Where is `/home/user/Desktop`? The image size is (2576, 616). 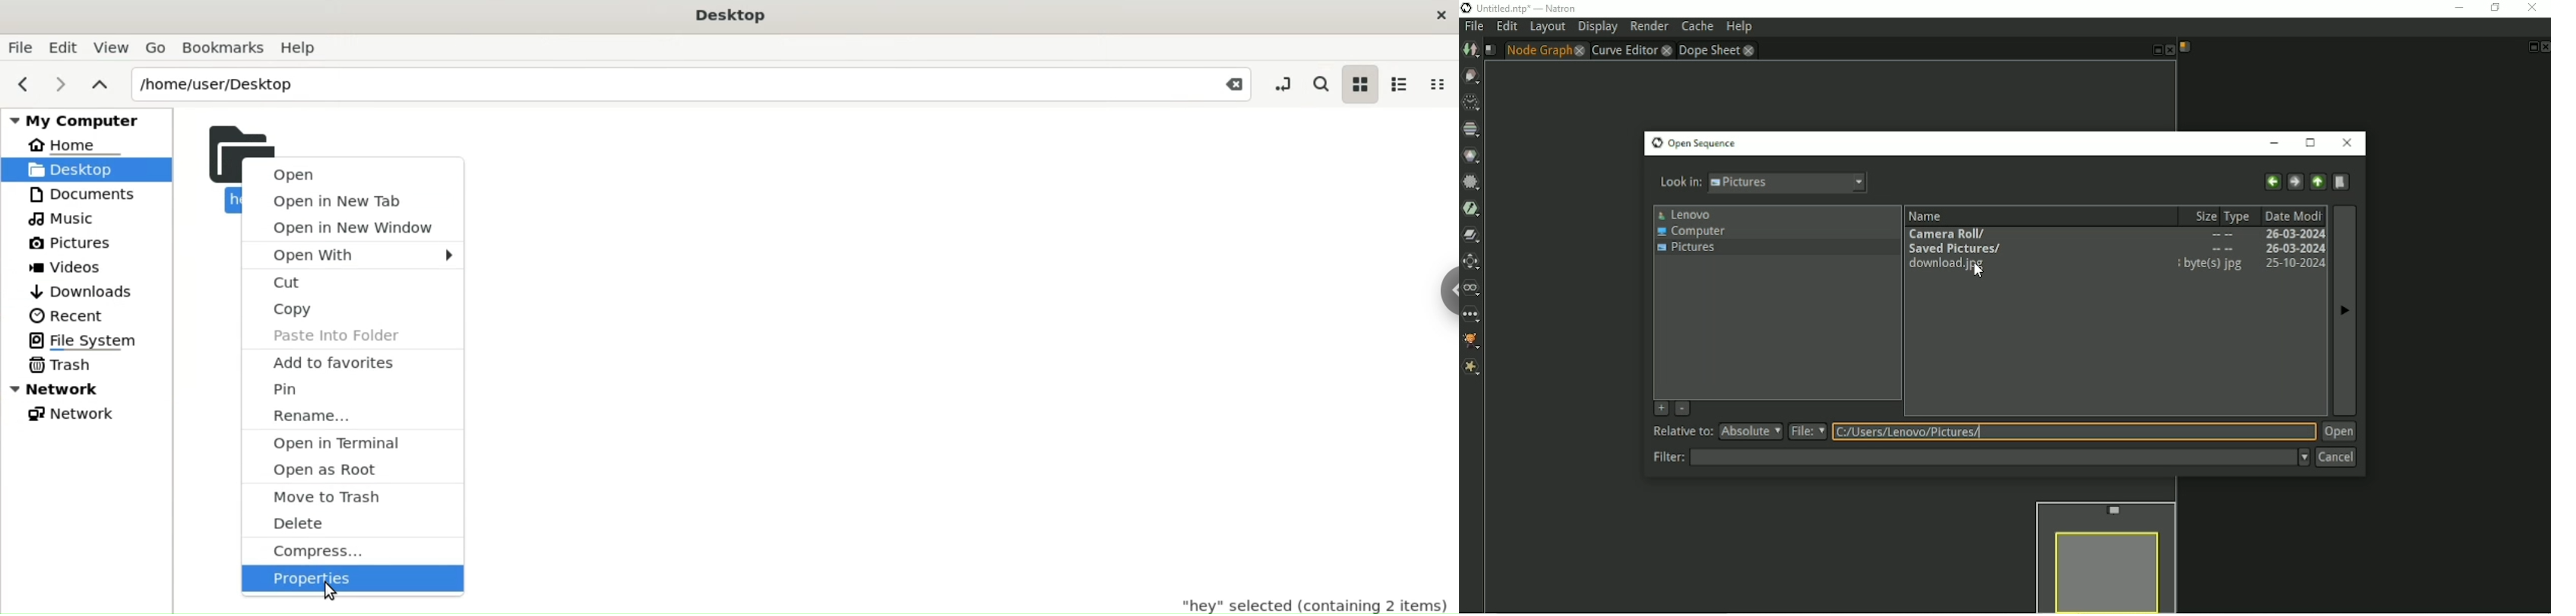 /home/user/Desktop is located at coordinates (666, 84).